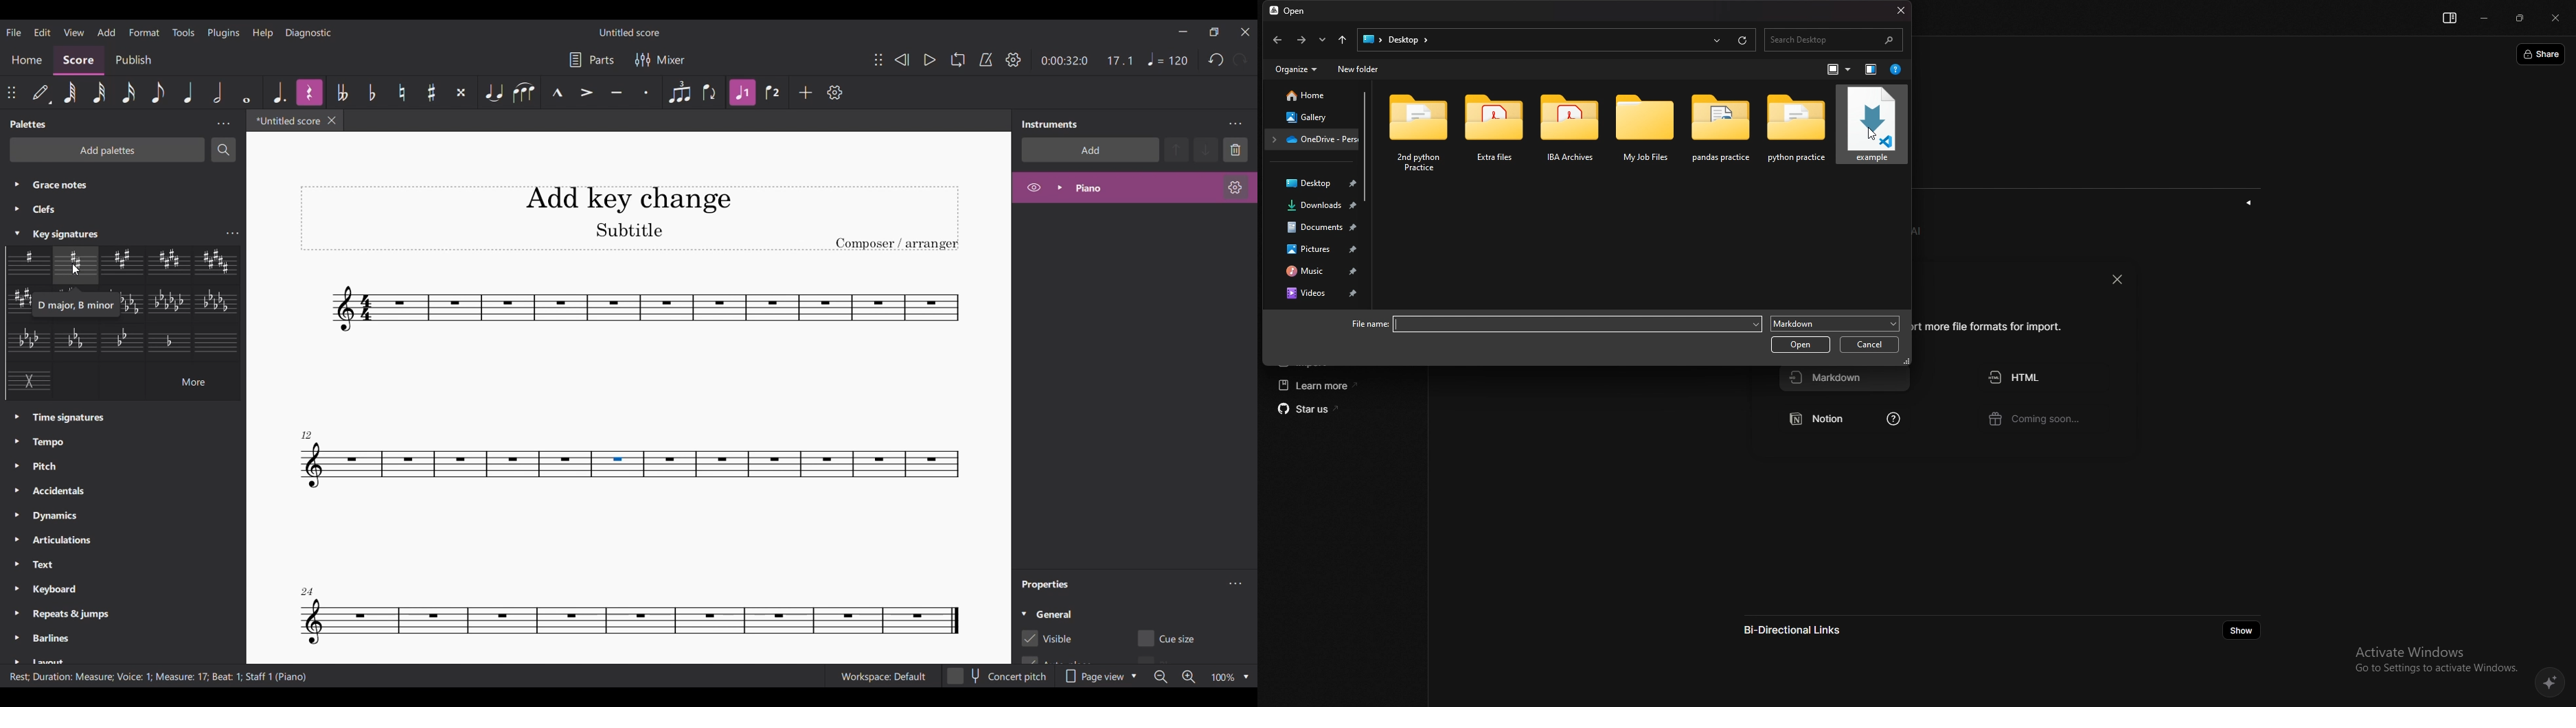 The image size is (2576, 728). I want to click on Play, so click(929, 60).